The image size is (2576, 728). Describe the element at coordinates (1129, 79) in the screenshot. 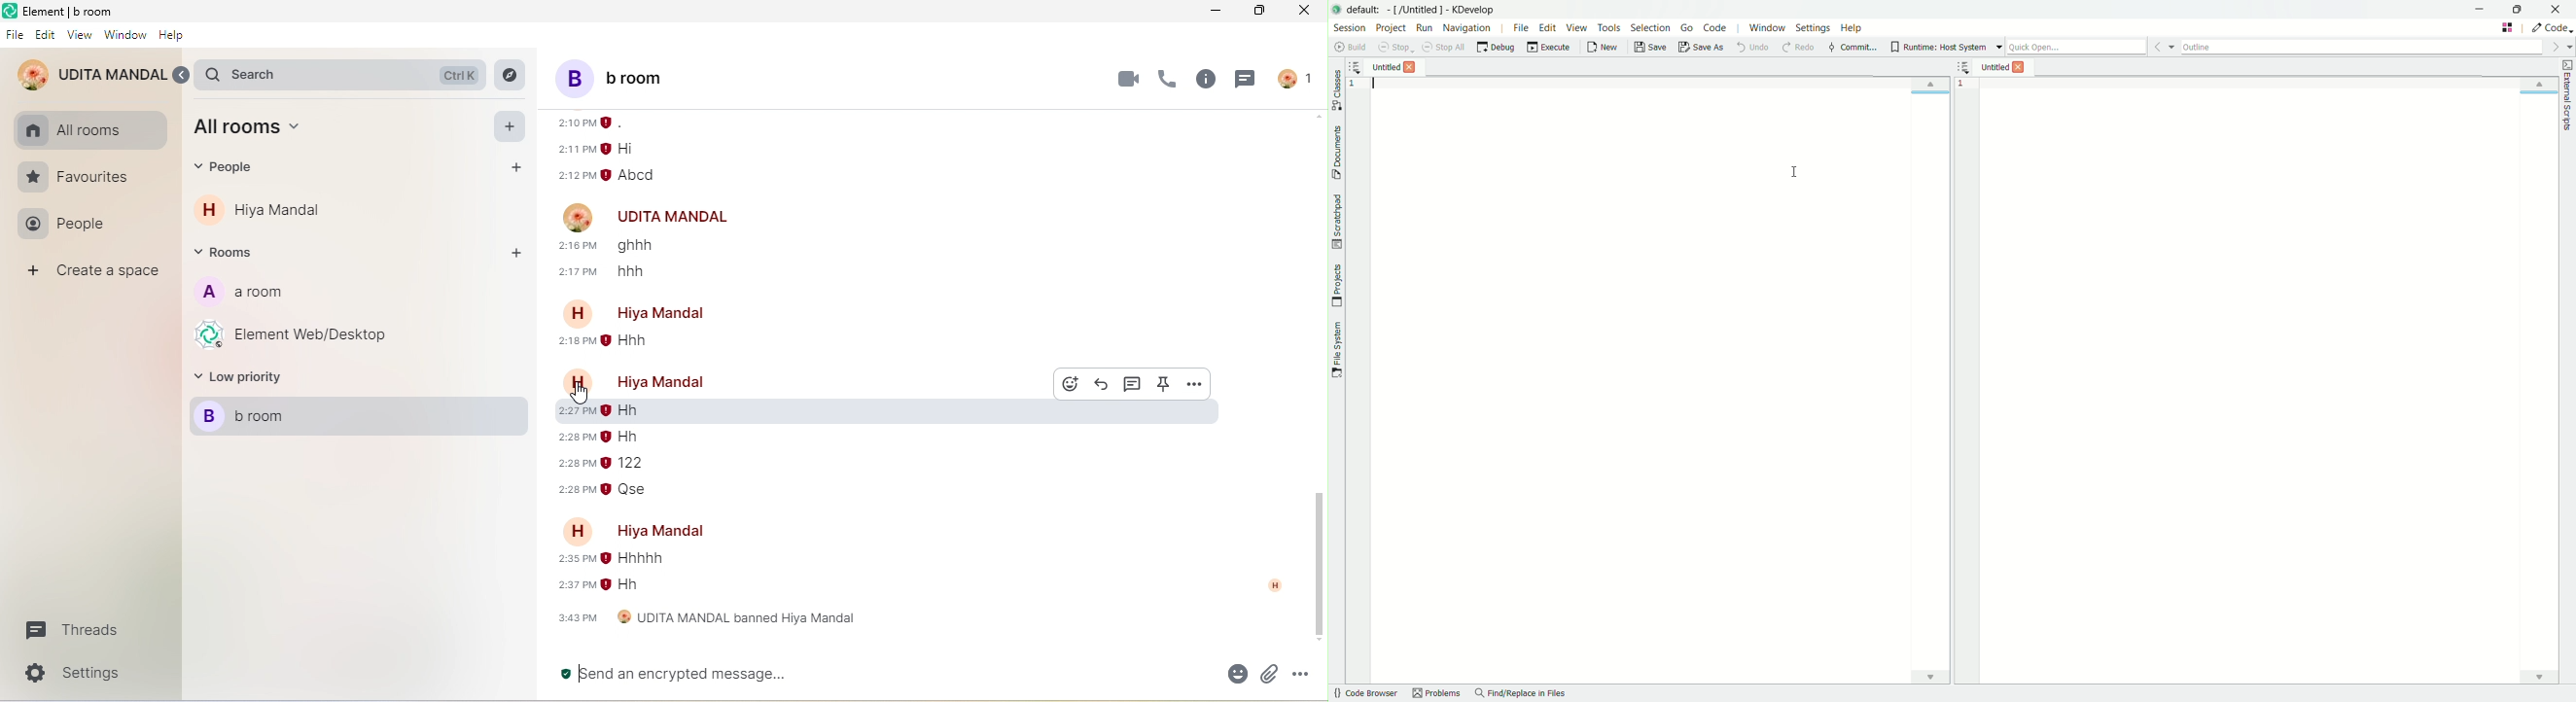

I see `video call` at that location.